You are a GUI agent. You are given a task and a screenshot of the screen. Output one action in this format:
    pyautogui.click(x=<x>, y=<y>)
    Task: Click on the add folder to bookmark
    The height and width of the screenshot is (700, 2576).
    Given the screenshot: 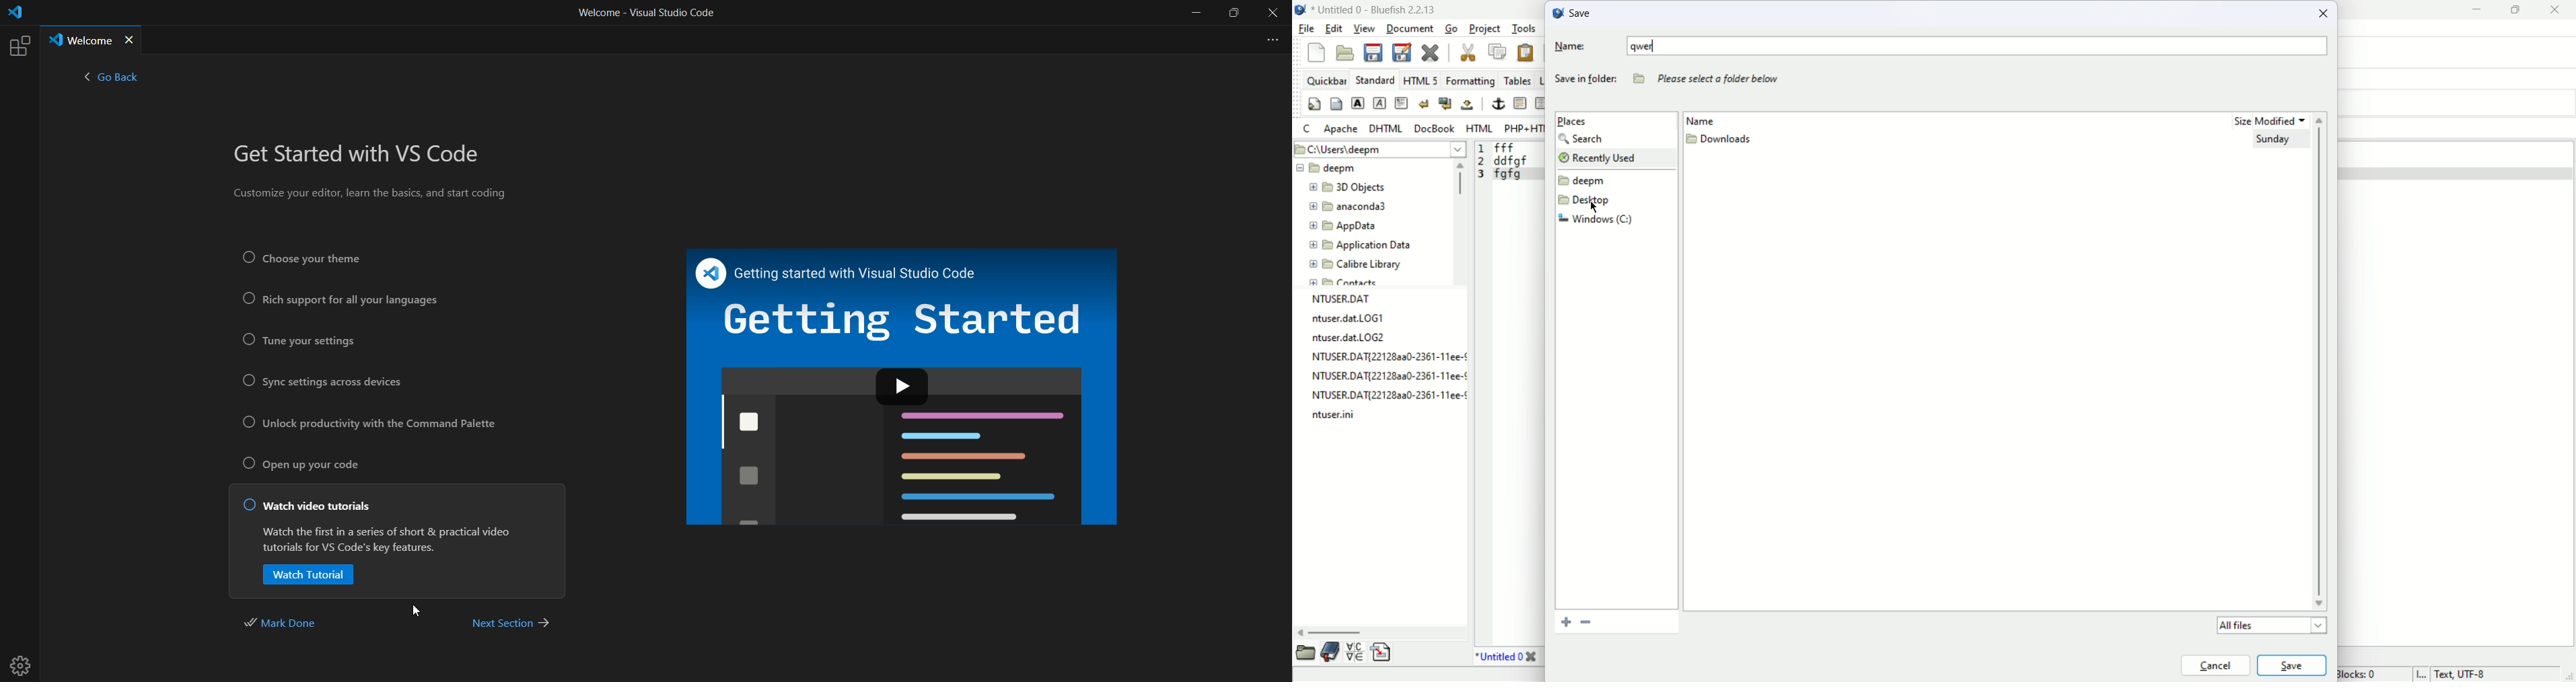 What is the action you would take?
    pyautogui.click(x=1560, y=622)
    